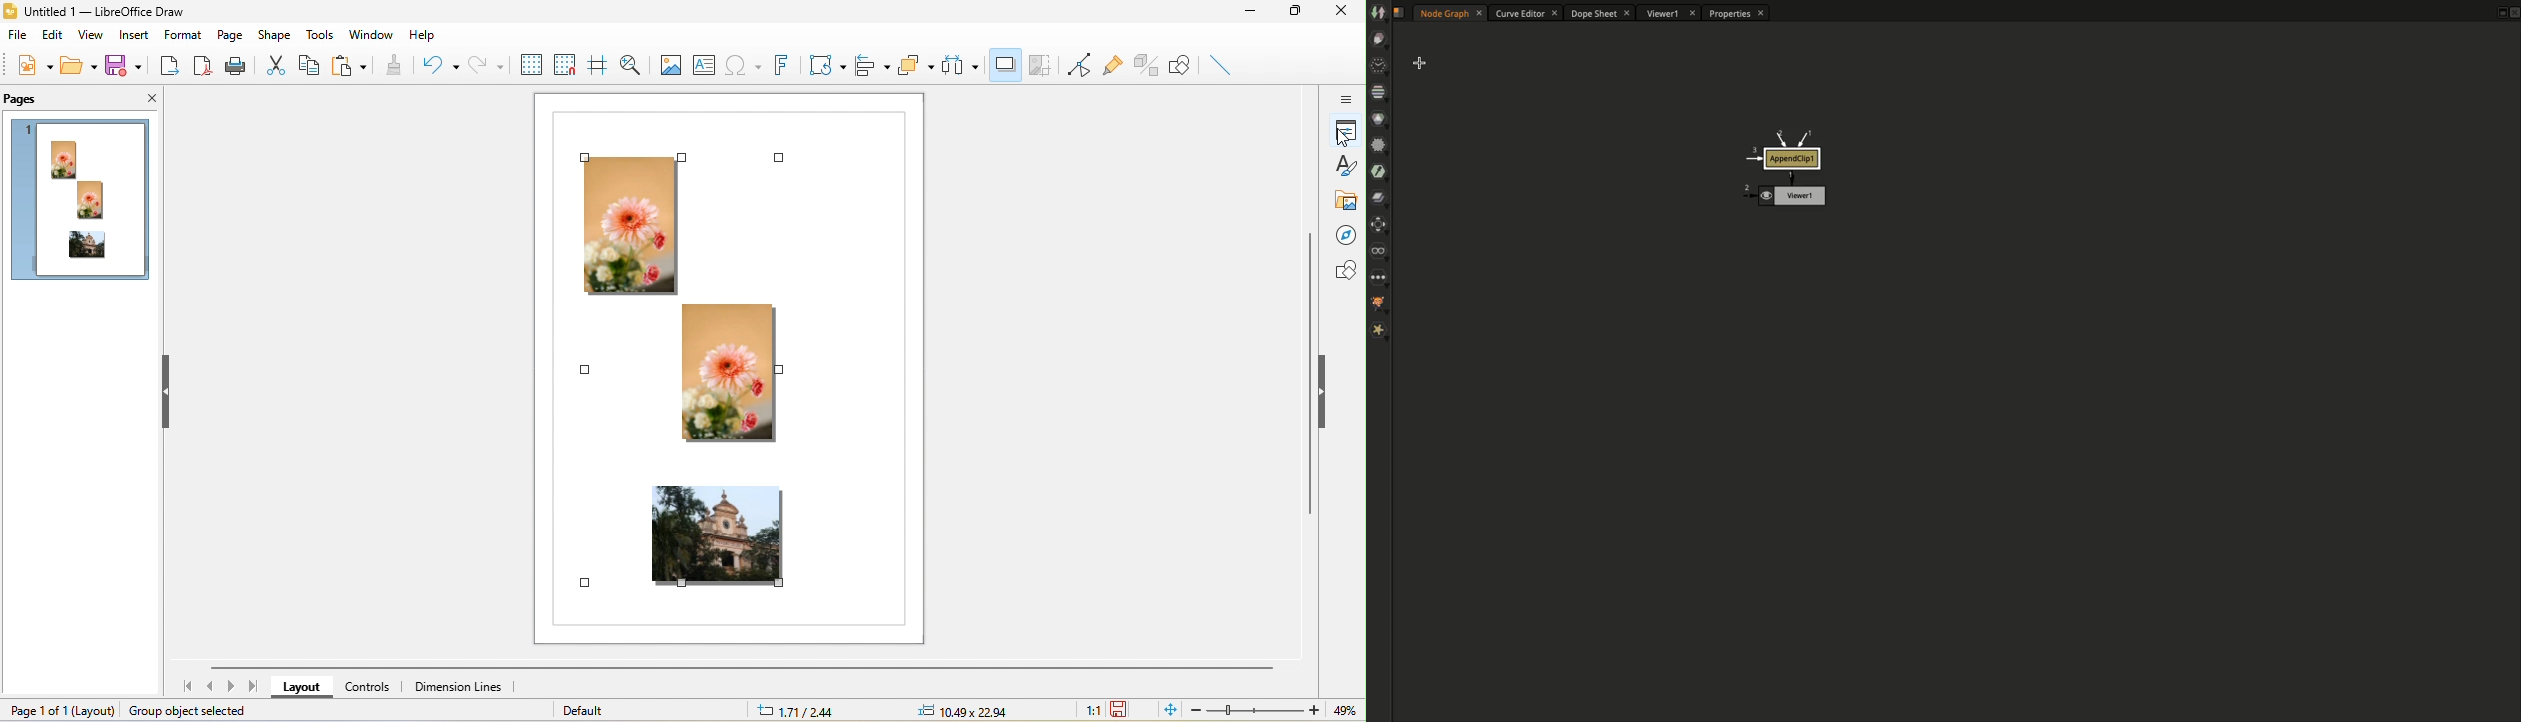 The height and width of the screenshot is (728, 2548). What do you see at coordinates (53, 38) in the screenshot?
I see `edit` at bounding box center [53, 38].